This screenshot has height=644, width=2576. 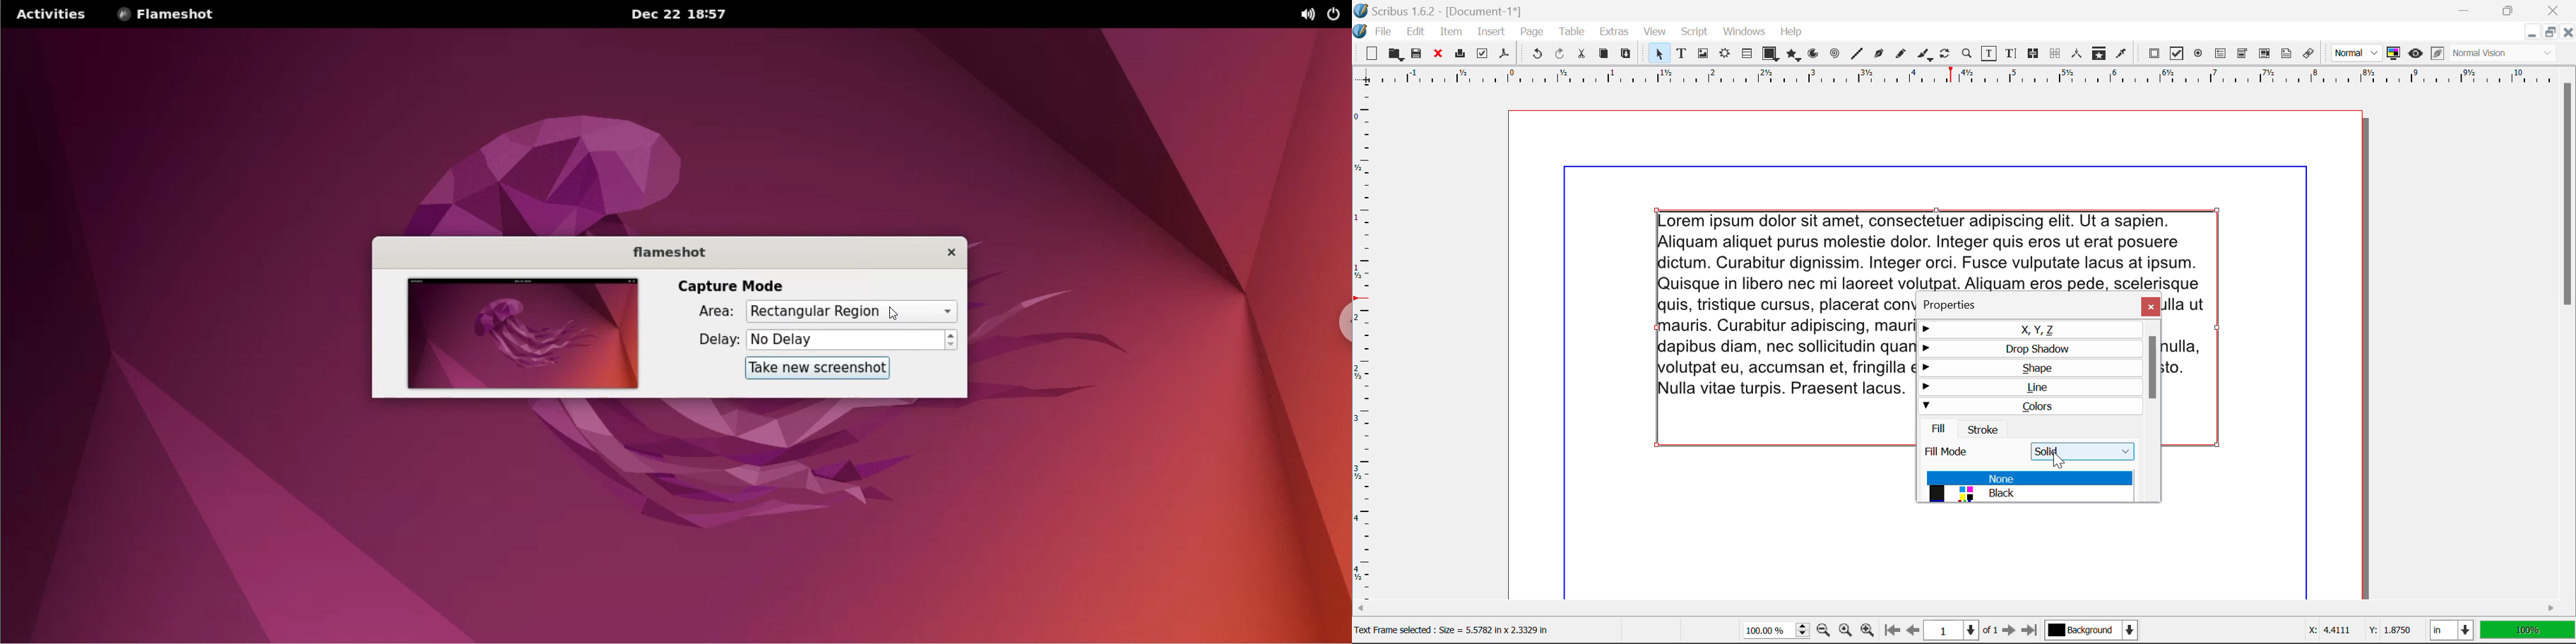 I want to click on View, so click(x=1655, y=32).